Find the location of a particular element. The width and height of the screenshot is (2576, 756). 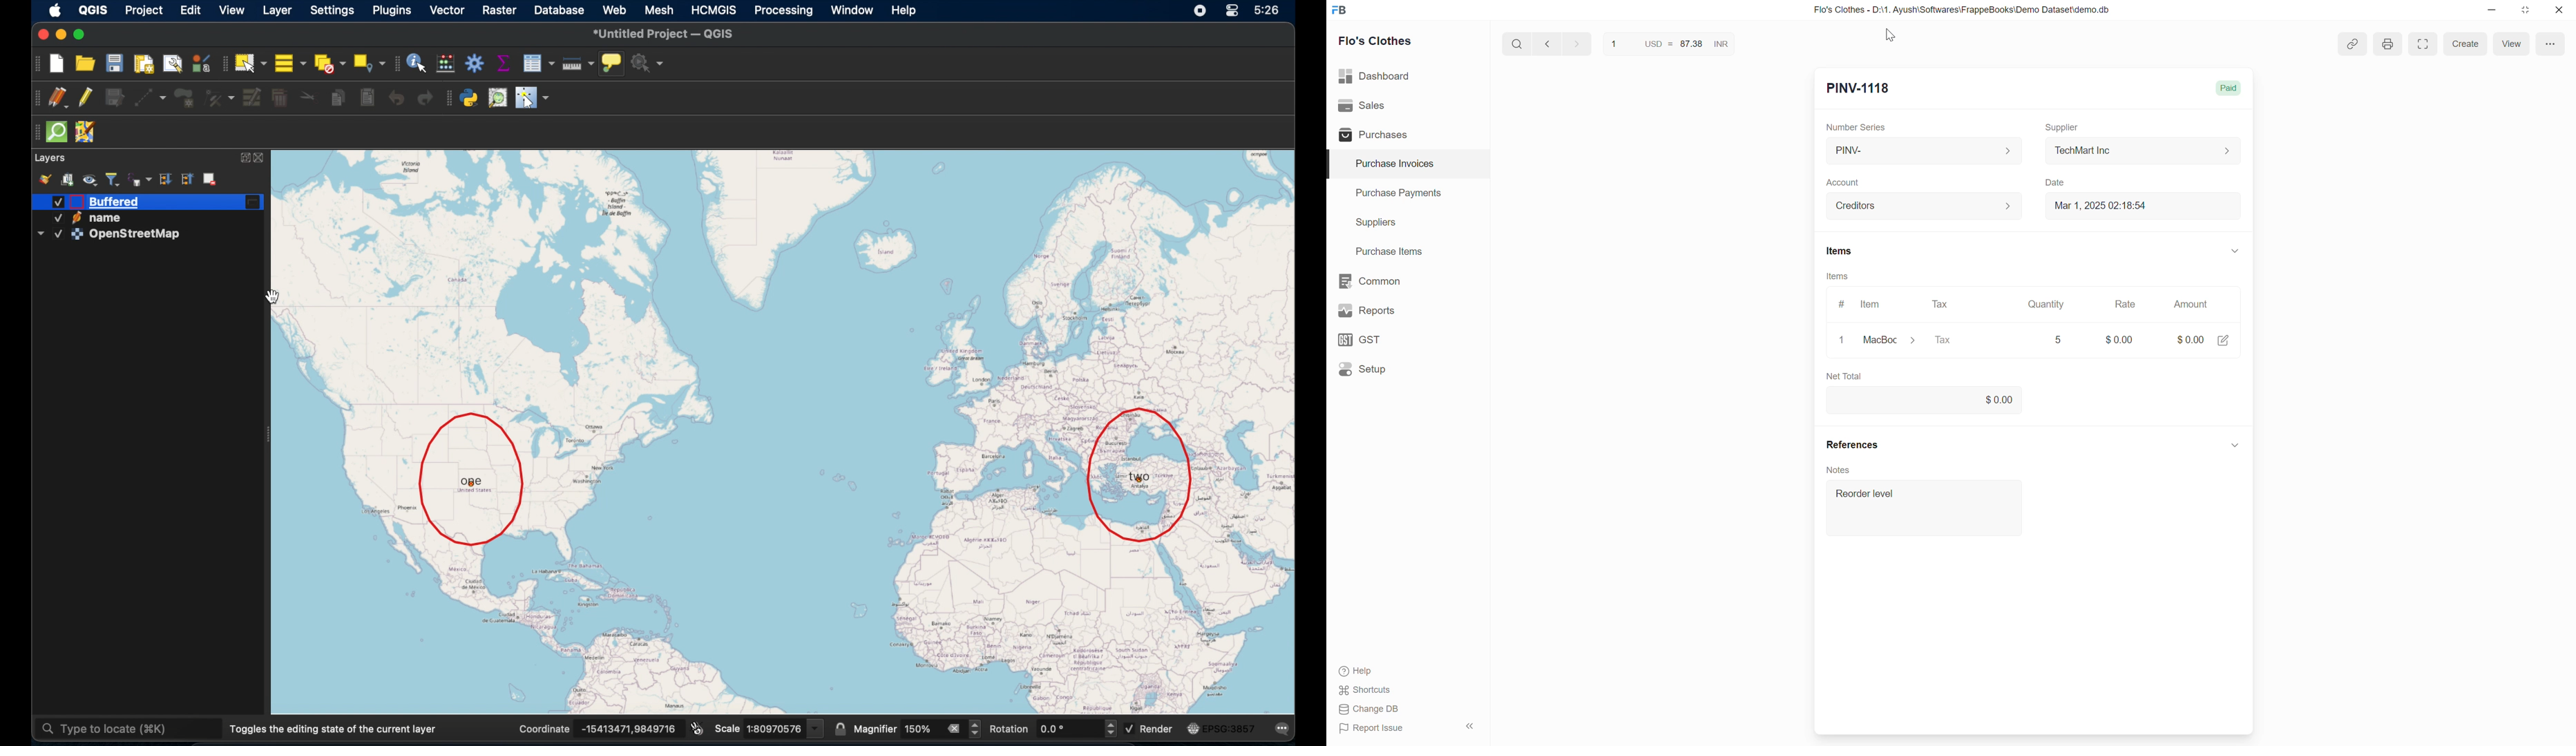

New Entry is located at coordinates (1860, 88).